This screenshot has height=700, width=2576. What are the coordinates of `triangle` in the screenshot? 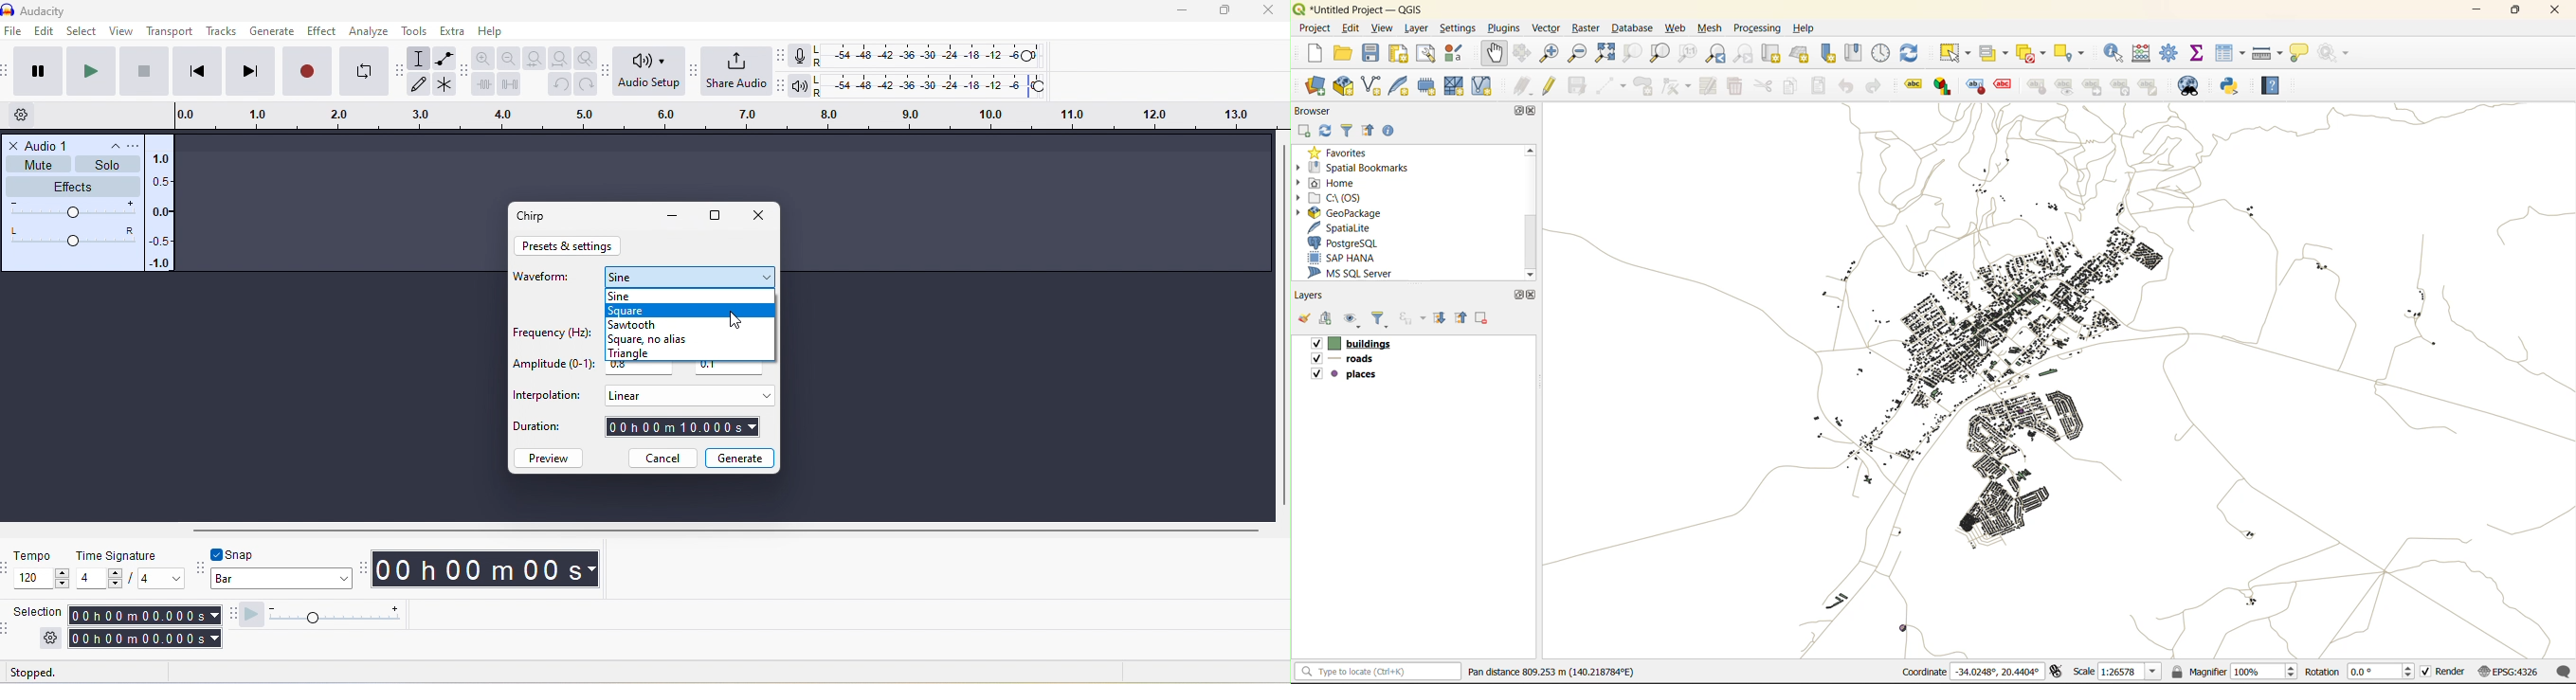 It's located at (647, 353).